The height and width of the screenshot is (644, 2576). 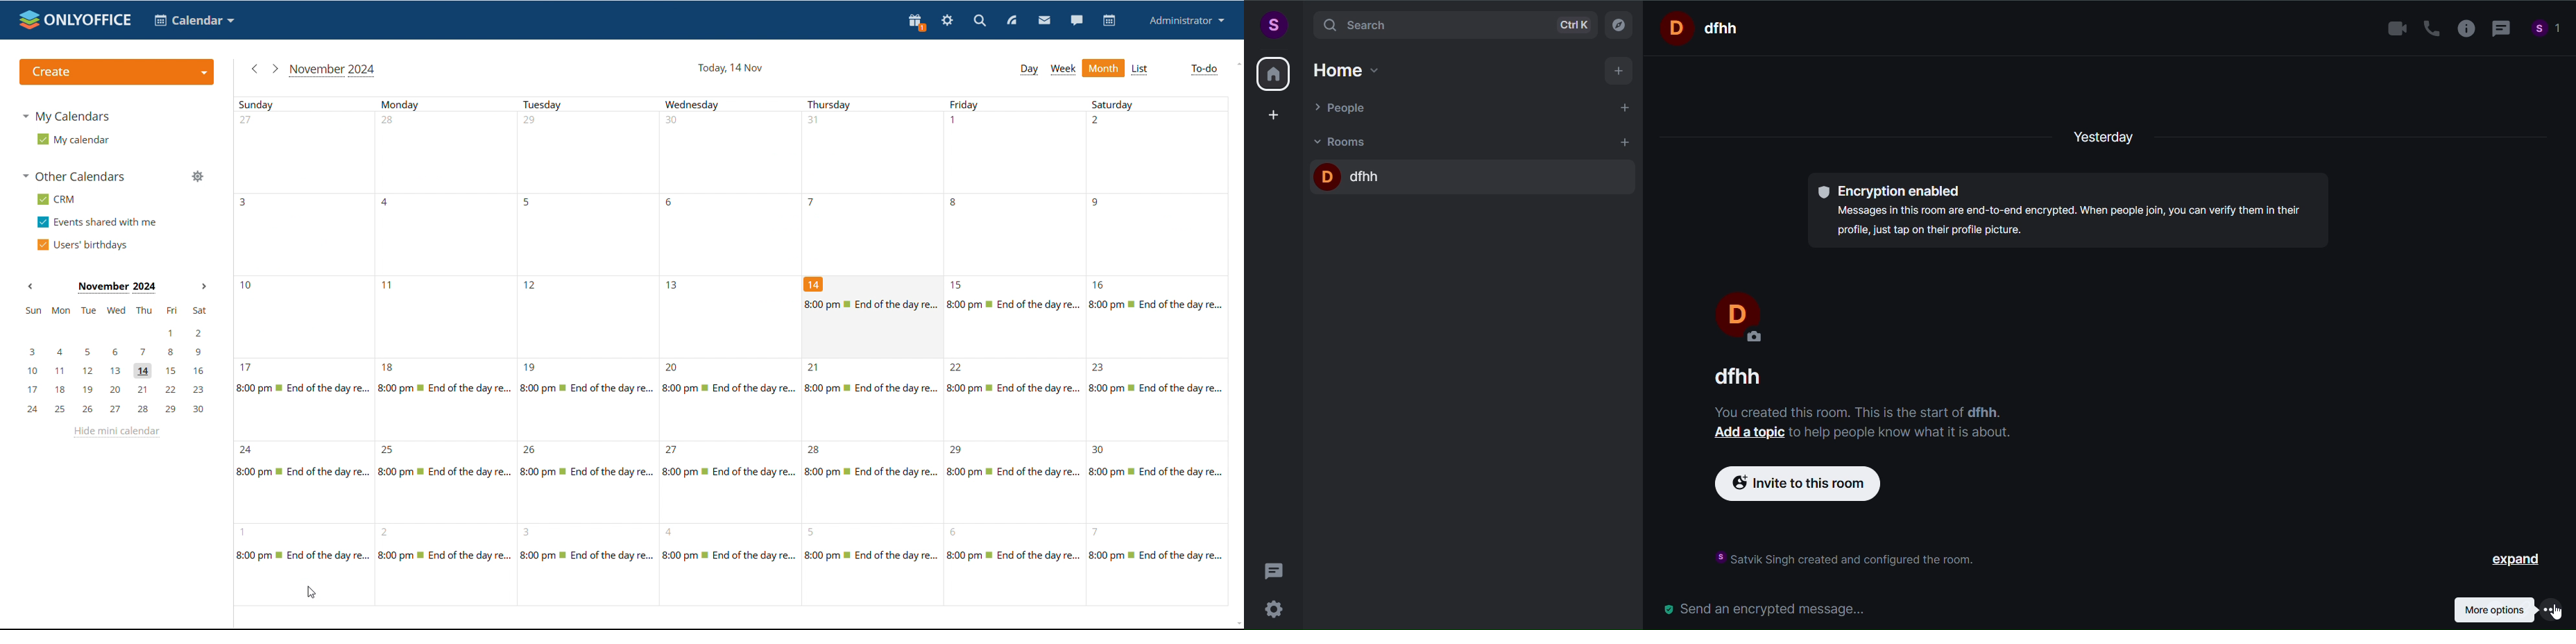 What do you see at coordinates (723, 529) in the screenshot?
I see `Dates of the month` at bounding box center [723, 529].